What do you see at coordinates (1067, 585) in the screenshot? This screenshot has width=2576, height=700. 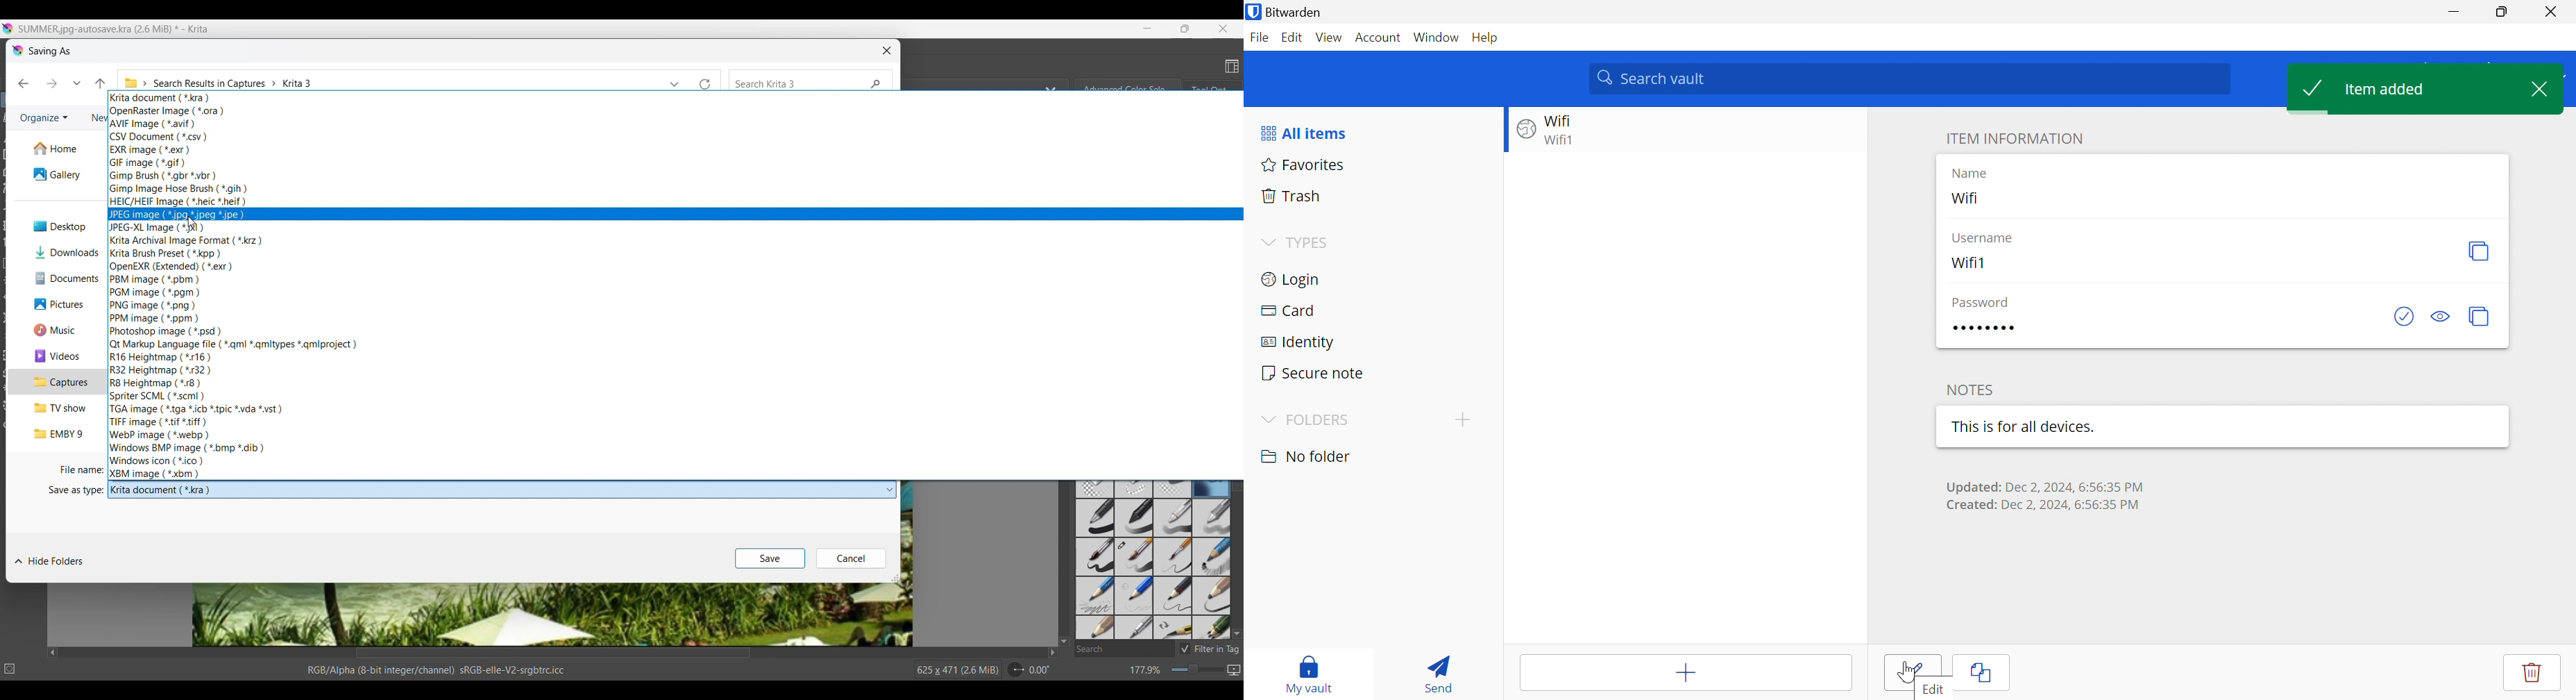 I see `Change width of panels attached to this line` at bounding box center [1067, 585].